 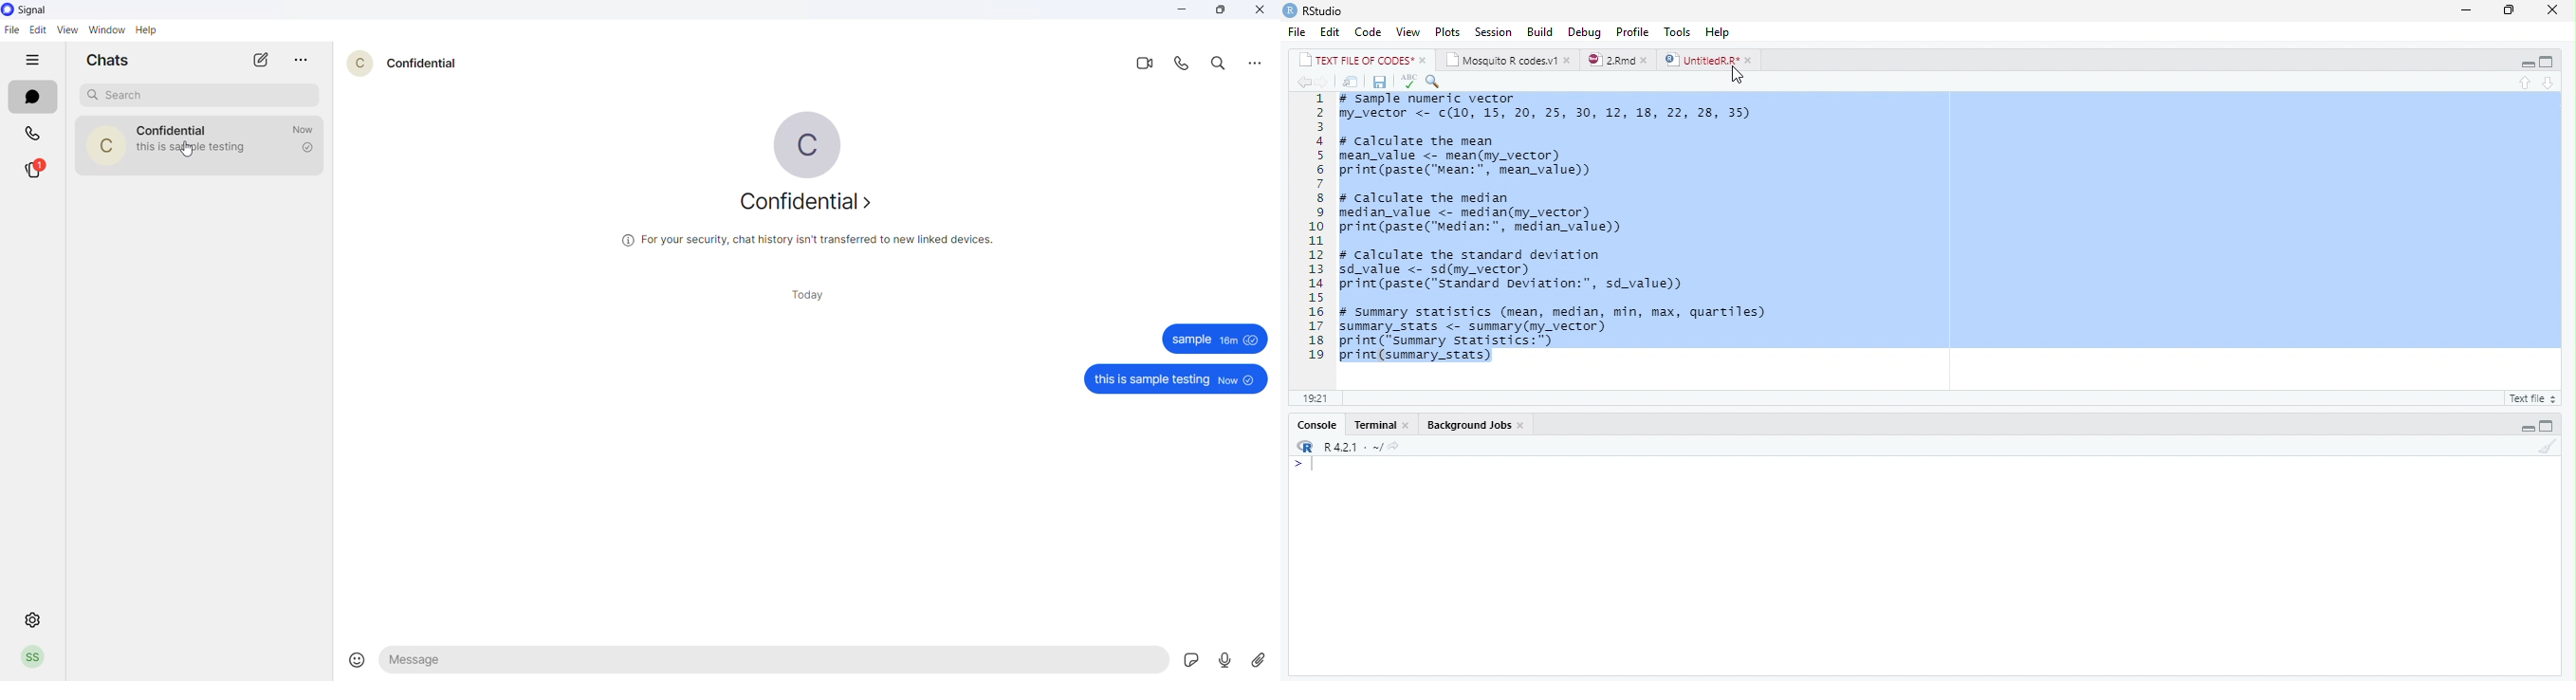 I want to click on settings , so click(x=30, y=620).